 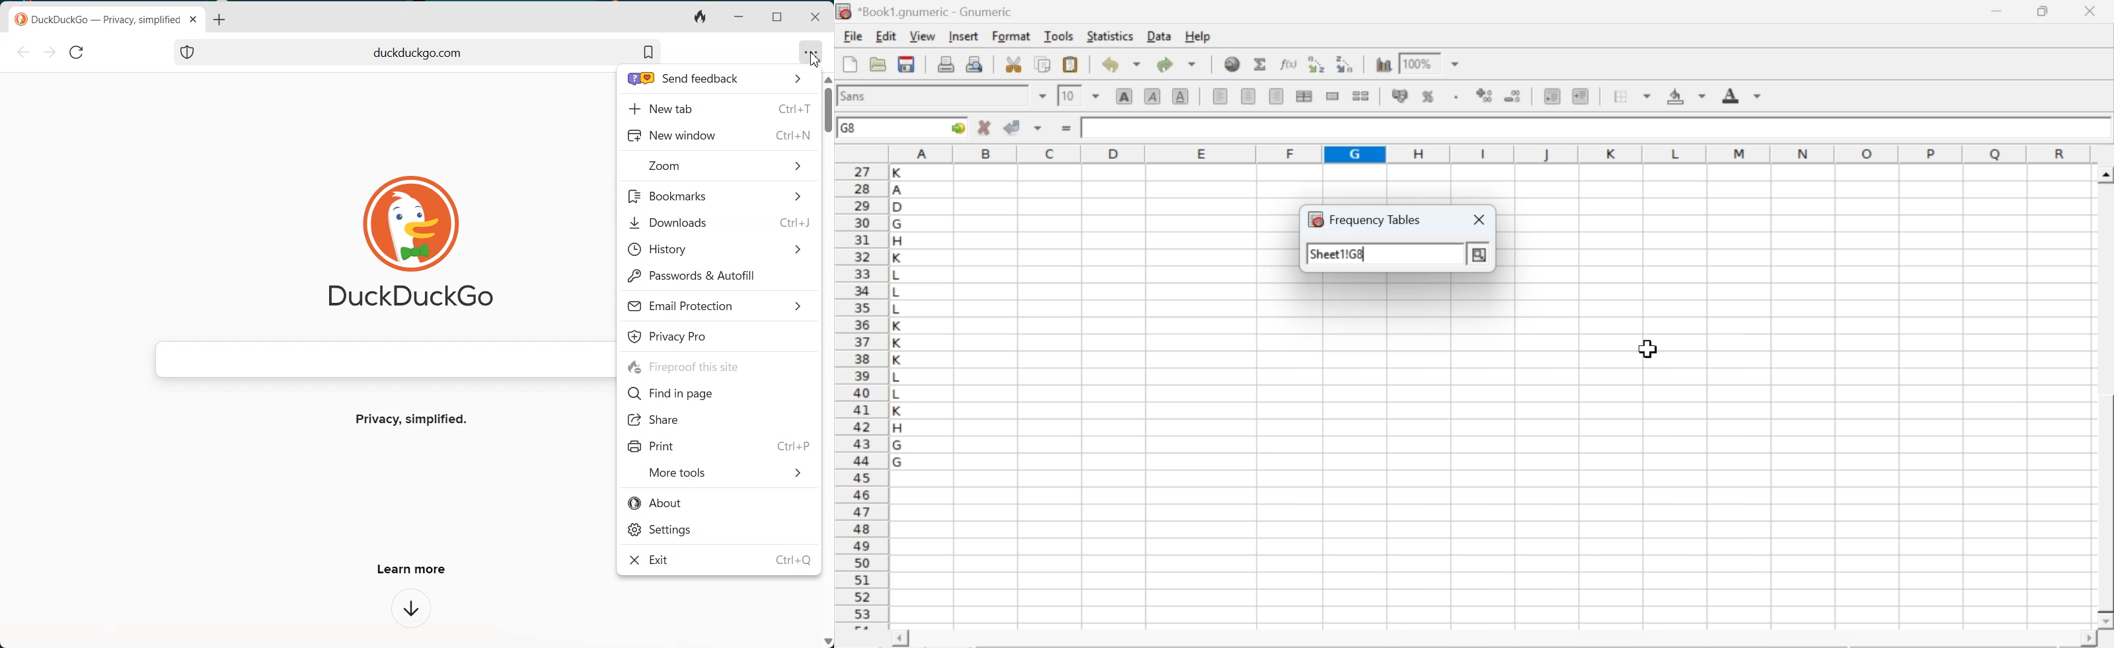 What do you see at coordinates (907, 64) in the screenshot?
I see `save current workbook` at bounding box center [907, 64].